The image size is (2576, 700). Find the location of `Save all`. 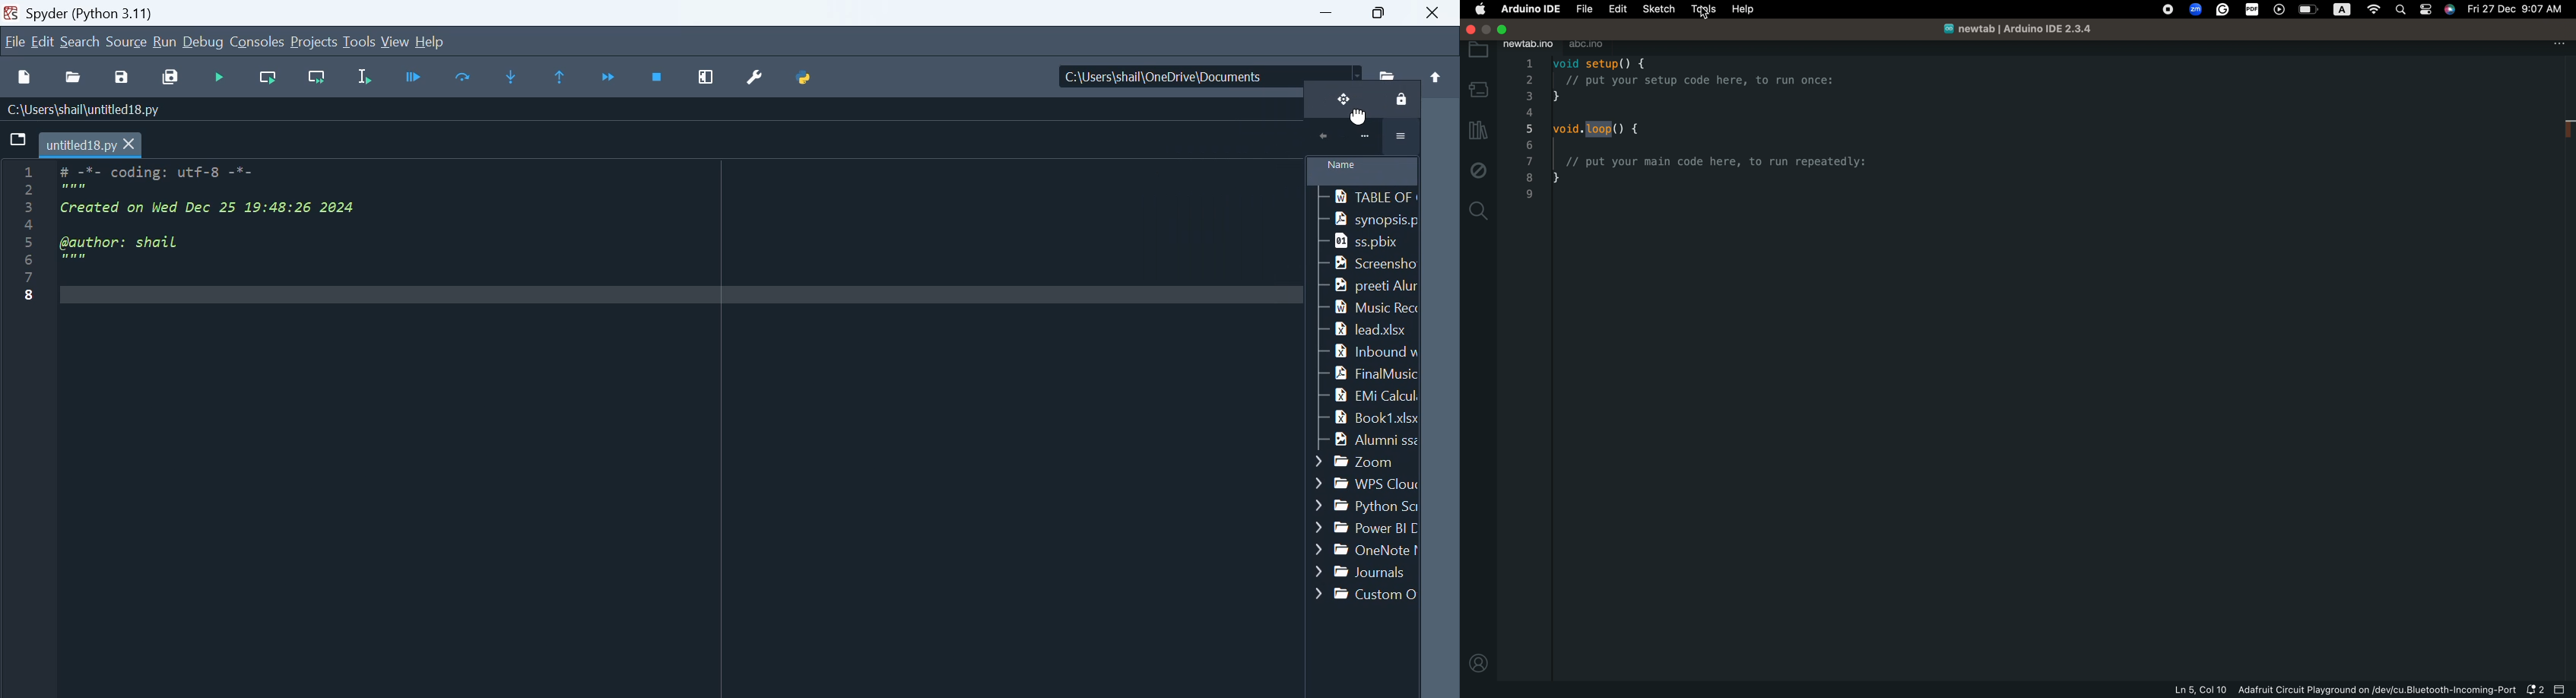

Save all is located at coordinates (169, 75).